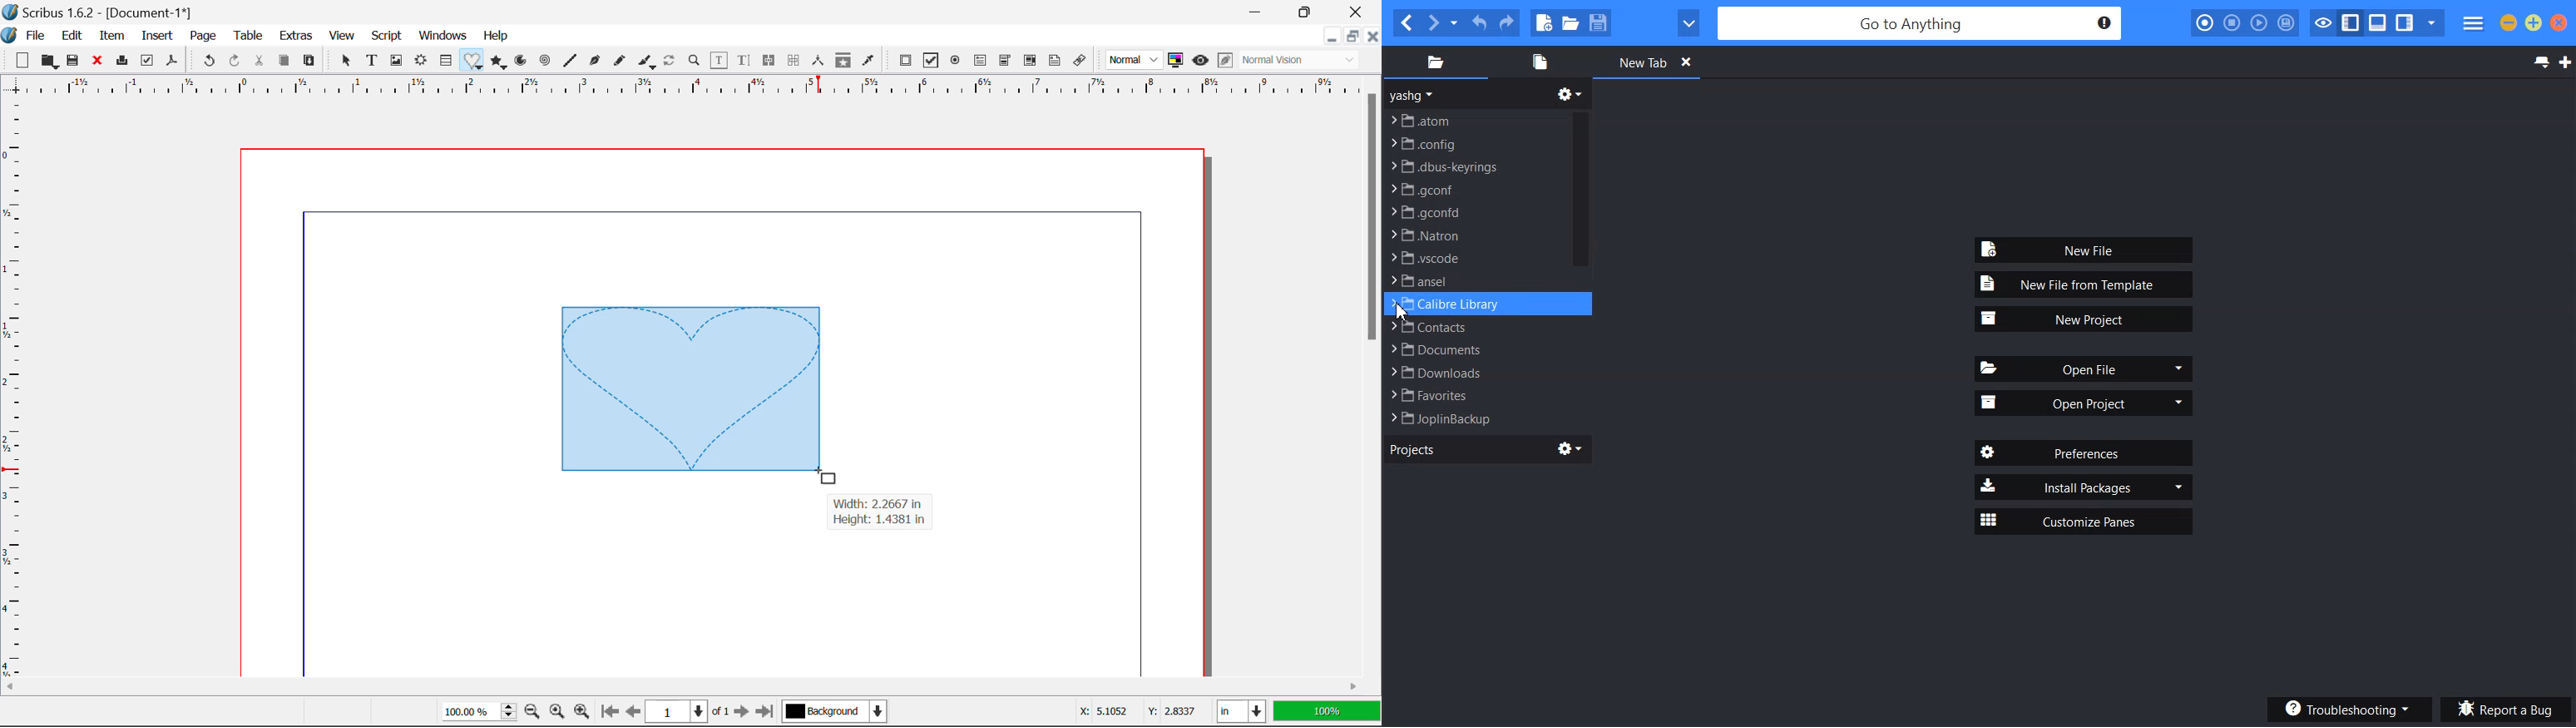 The width and height of the screenshot is (2576, 728). I want to click on Save as Pdf, so click(171, 63).